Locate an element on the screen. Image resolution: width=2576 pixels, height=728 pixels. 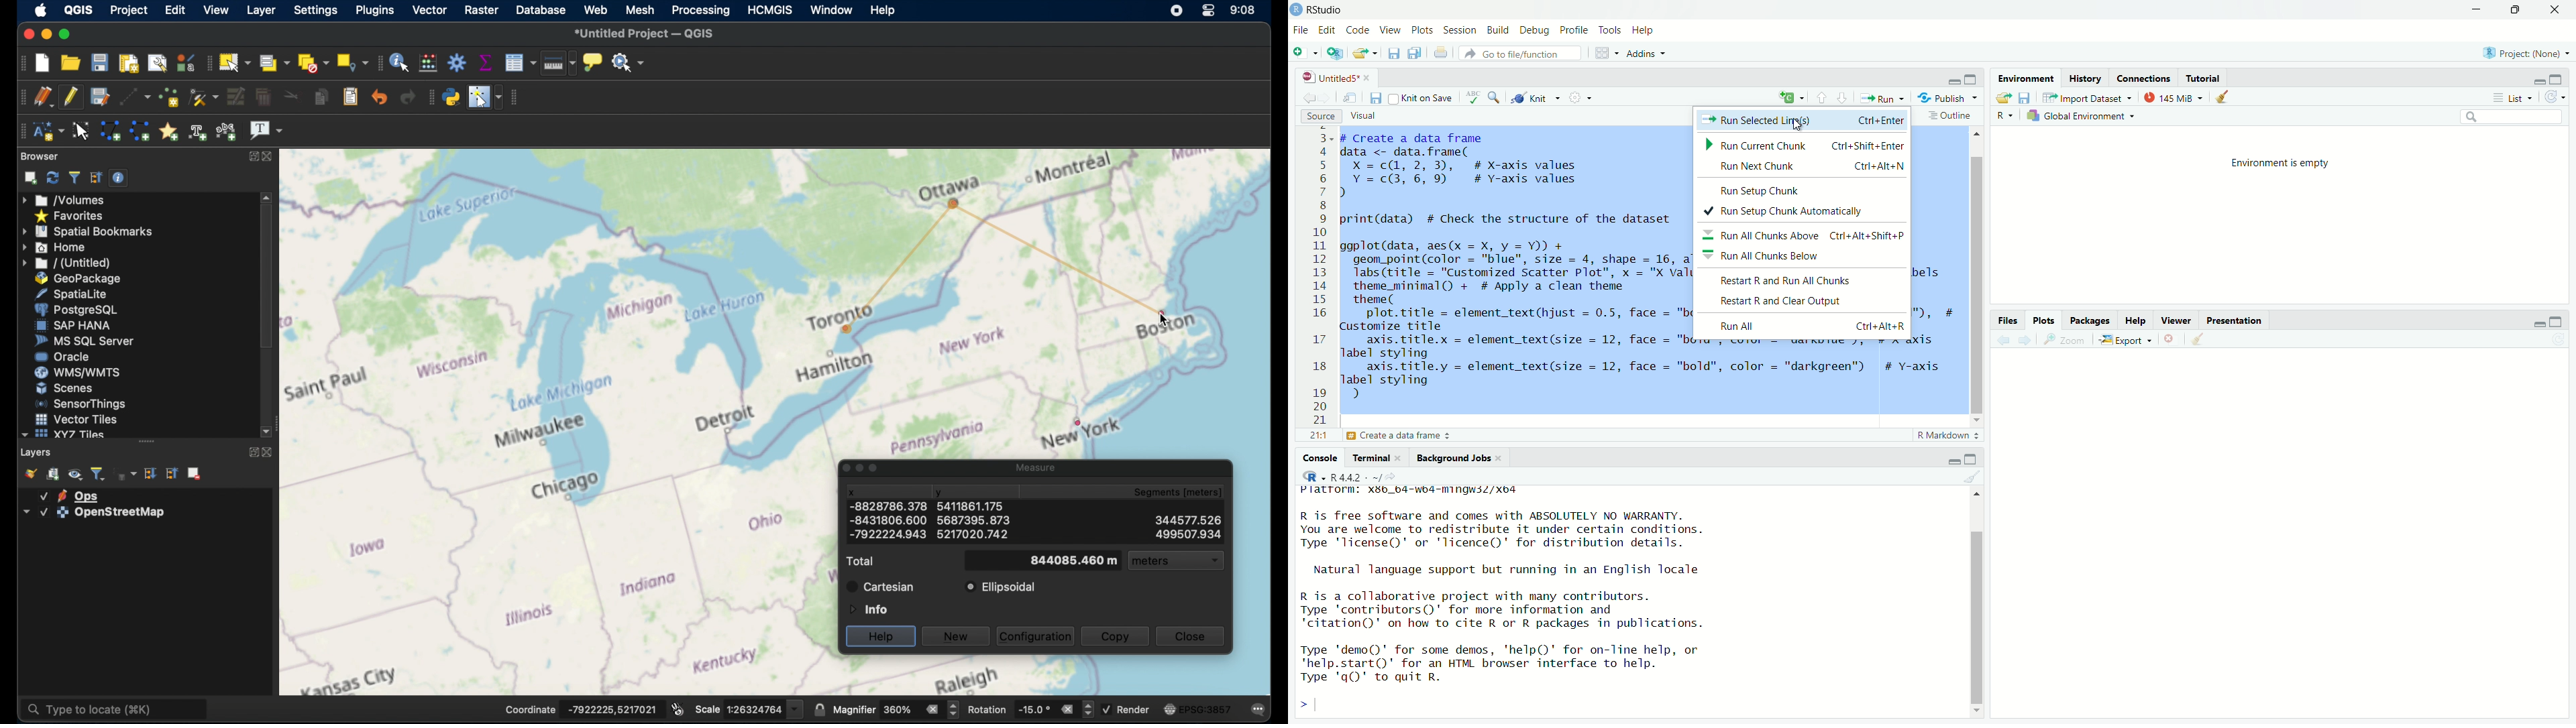
minimize is located at coordinates (45, 34).